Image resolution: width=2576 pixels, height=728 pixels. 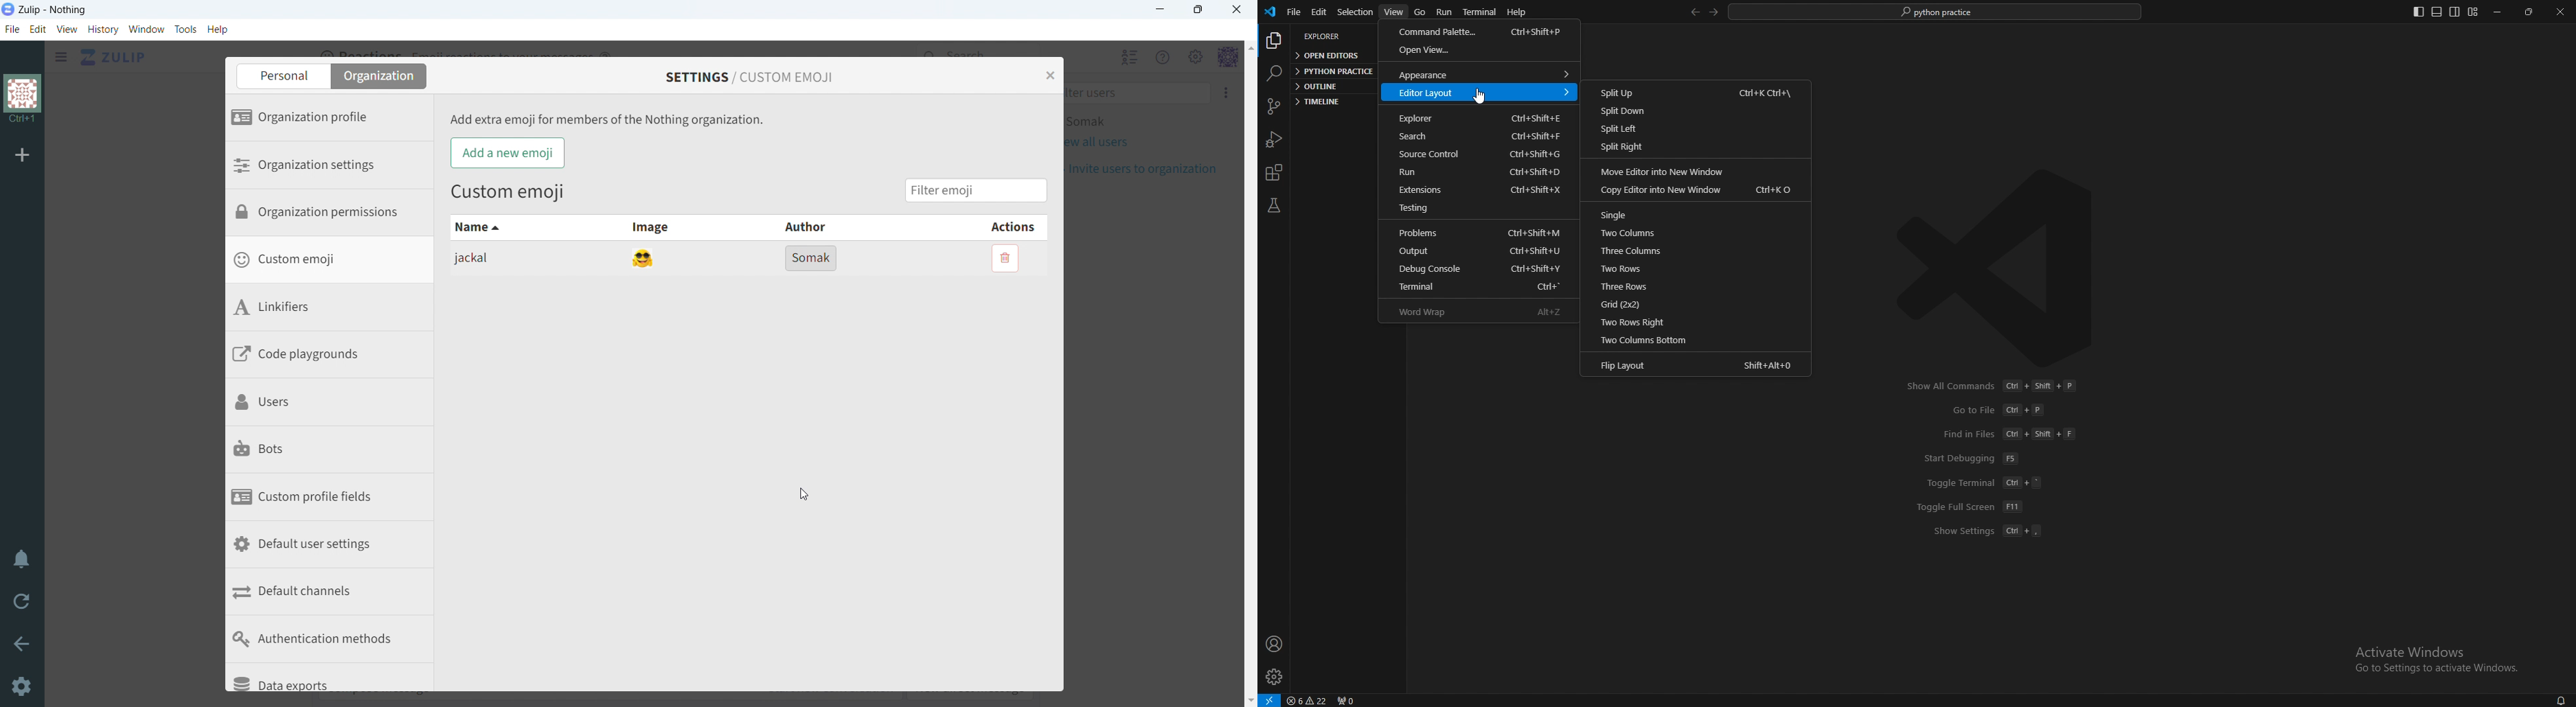 What do you see at coordinates (335, 215) in the screenshot?
I see `organization permissions` at bounding box center [335, 215].